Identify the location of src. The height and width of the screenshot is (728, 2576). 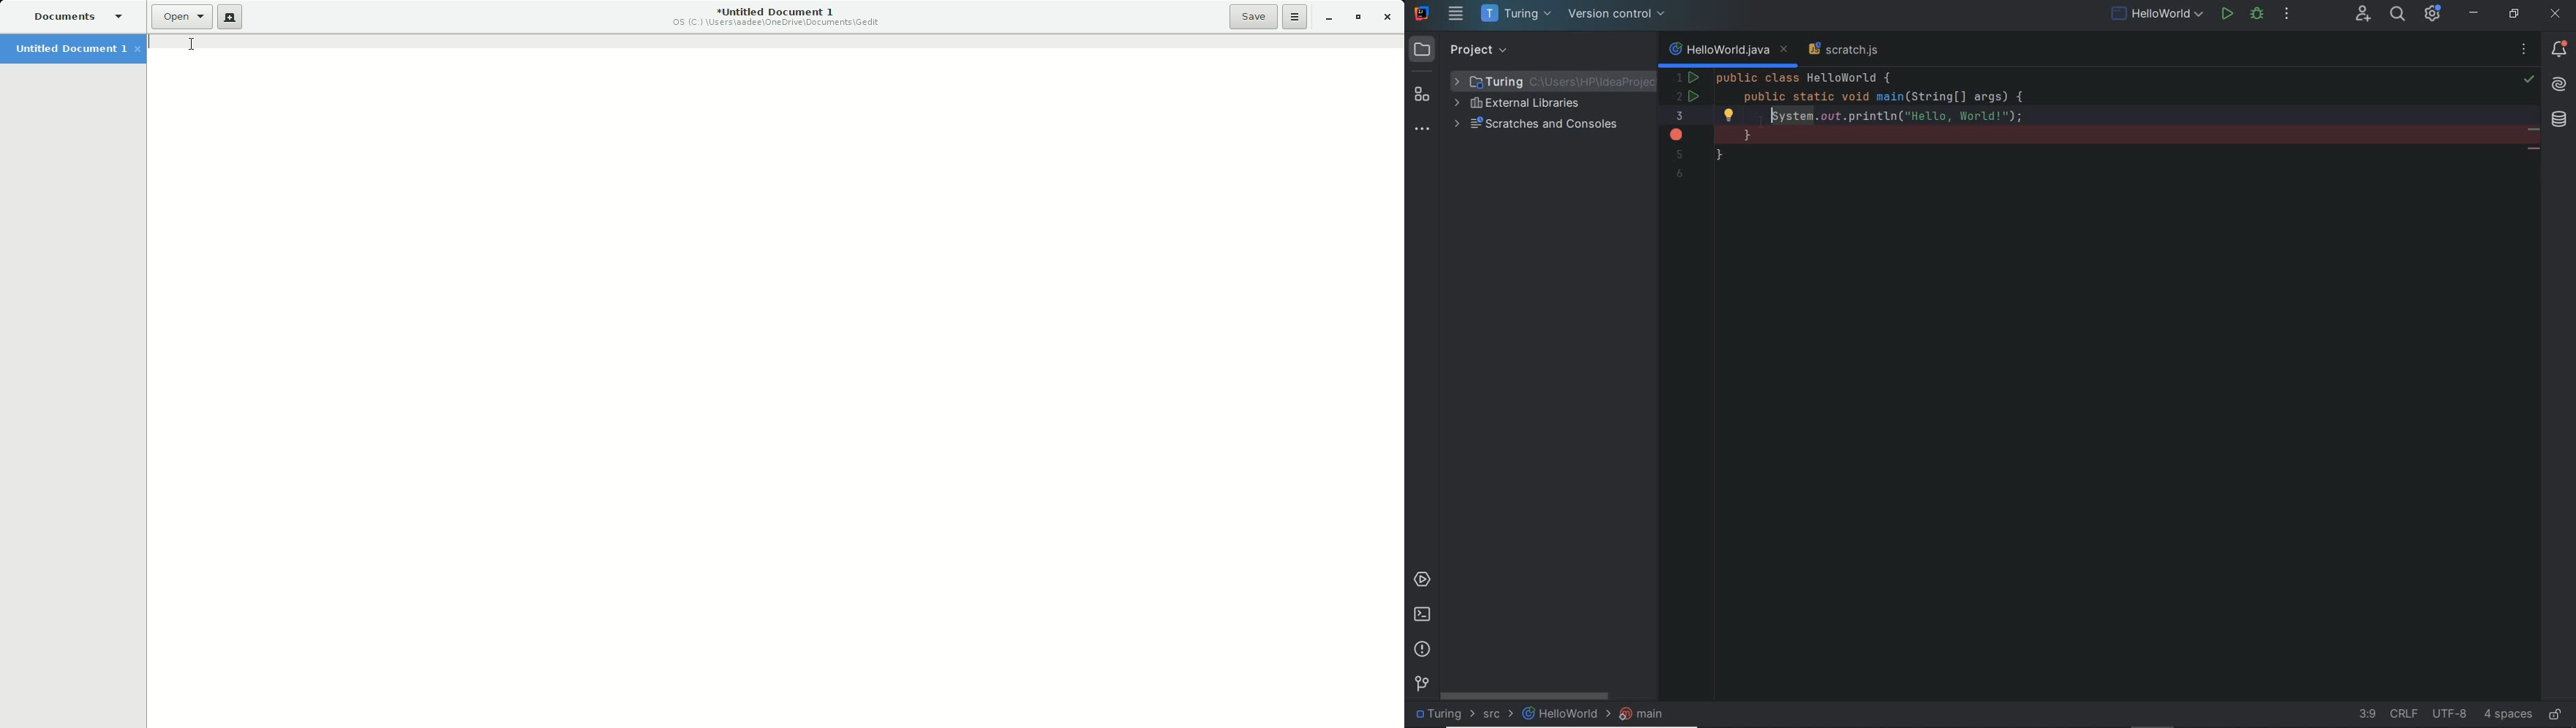
(1496, 715).